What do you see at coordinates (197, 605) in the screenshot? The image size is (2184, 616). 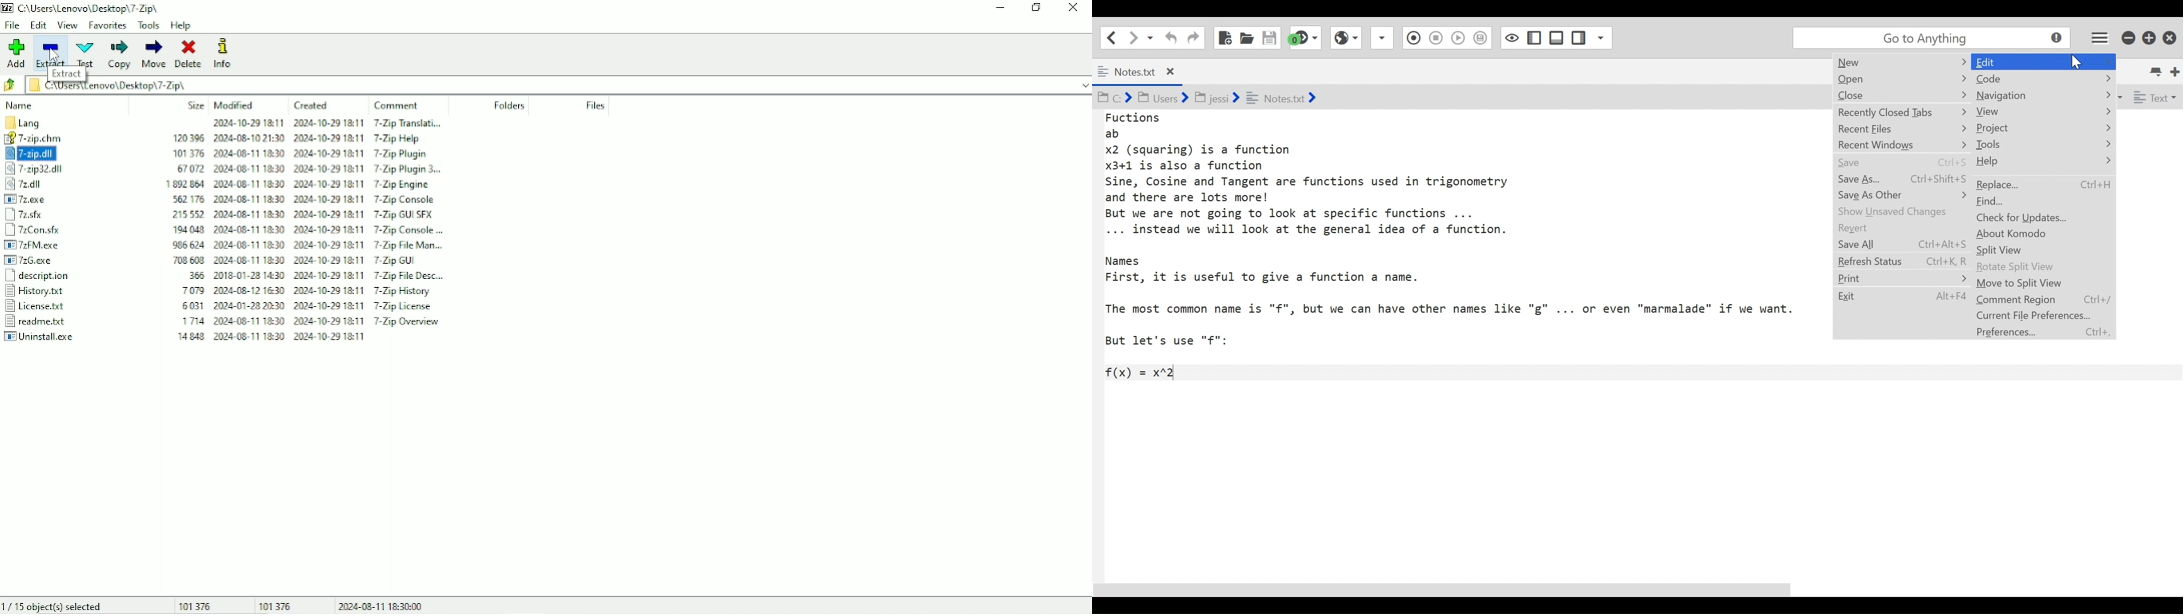 I see `101 376` at bounding box center [197, 605].